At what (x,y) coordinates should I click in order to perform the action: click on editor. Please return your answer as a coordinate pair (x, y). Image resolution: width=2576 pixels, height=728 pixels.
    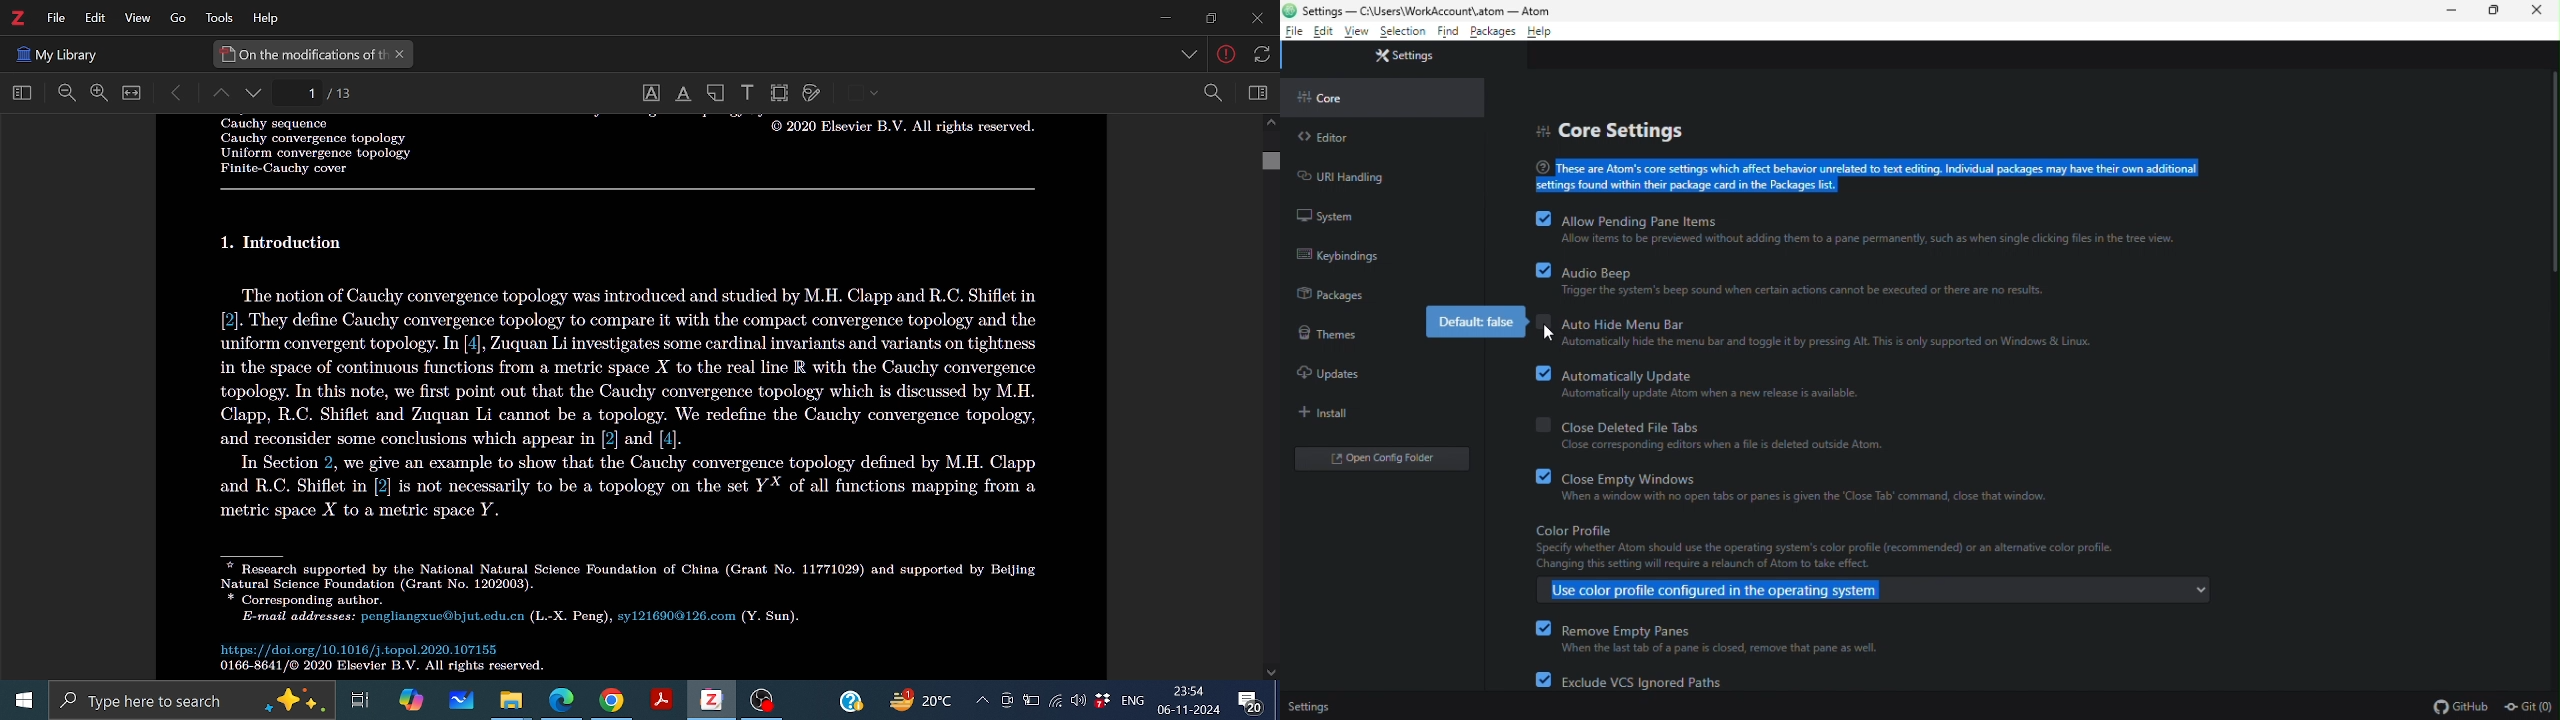
    Looking at the image, I should click on (1324, 139).